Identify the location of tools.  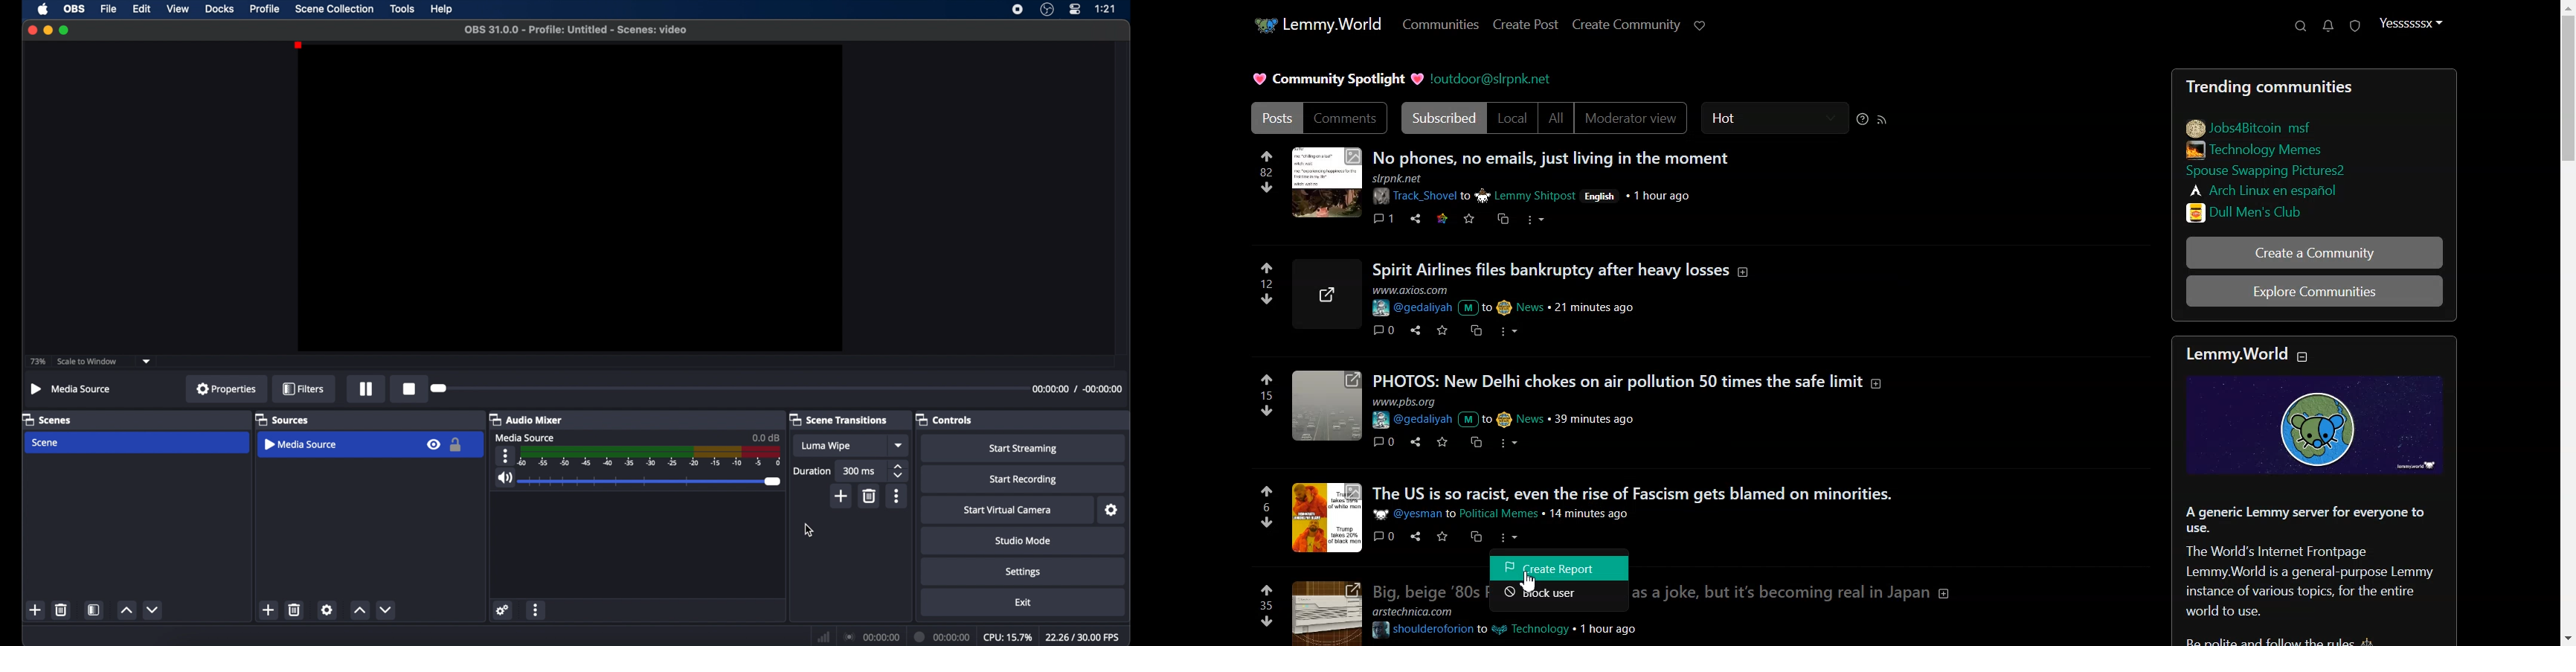
(402, 9).